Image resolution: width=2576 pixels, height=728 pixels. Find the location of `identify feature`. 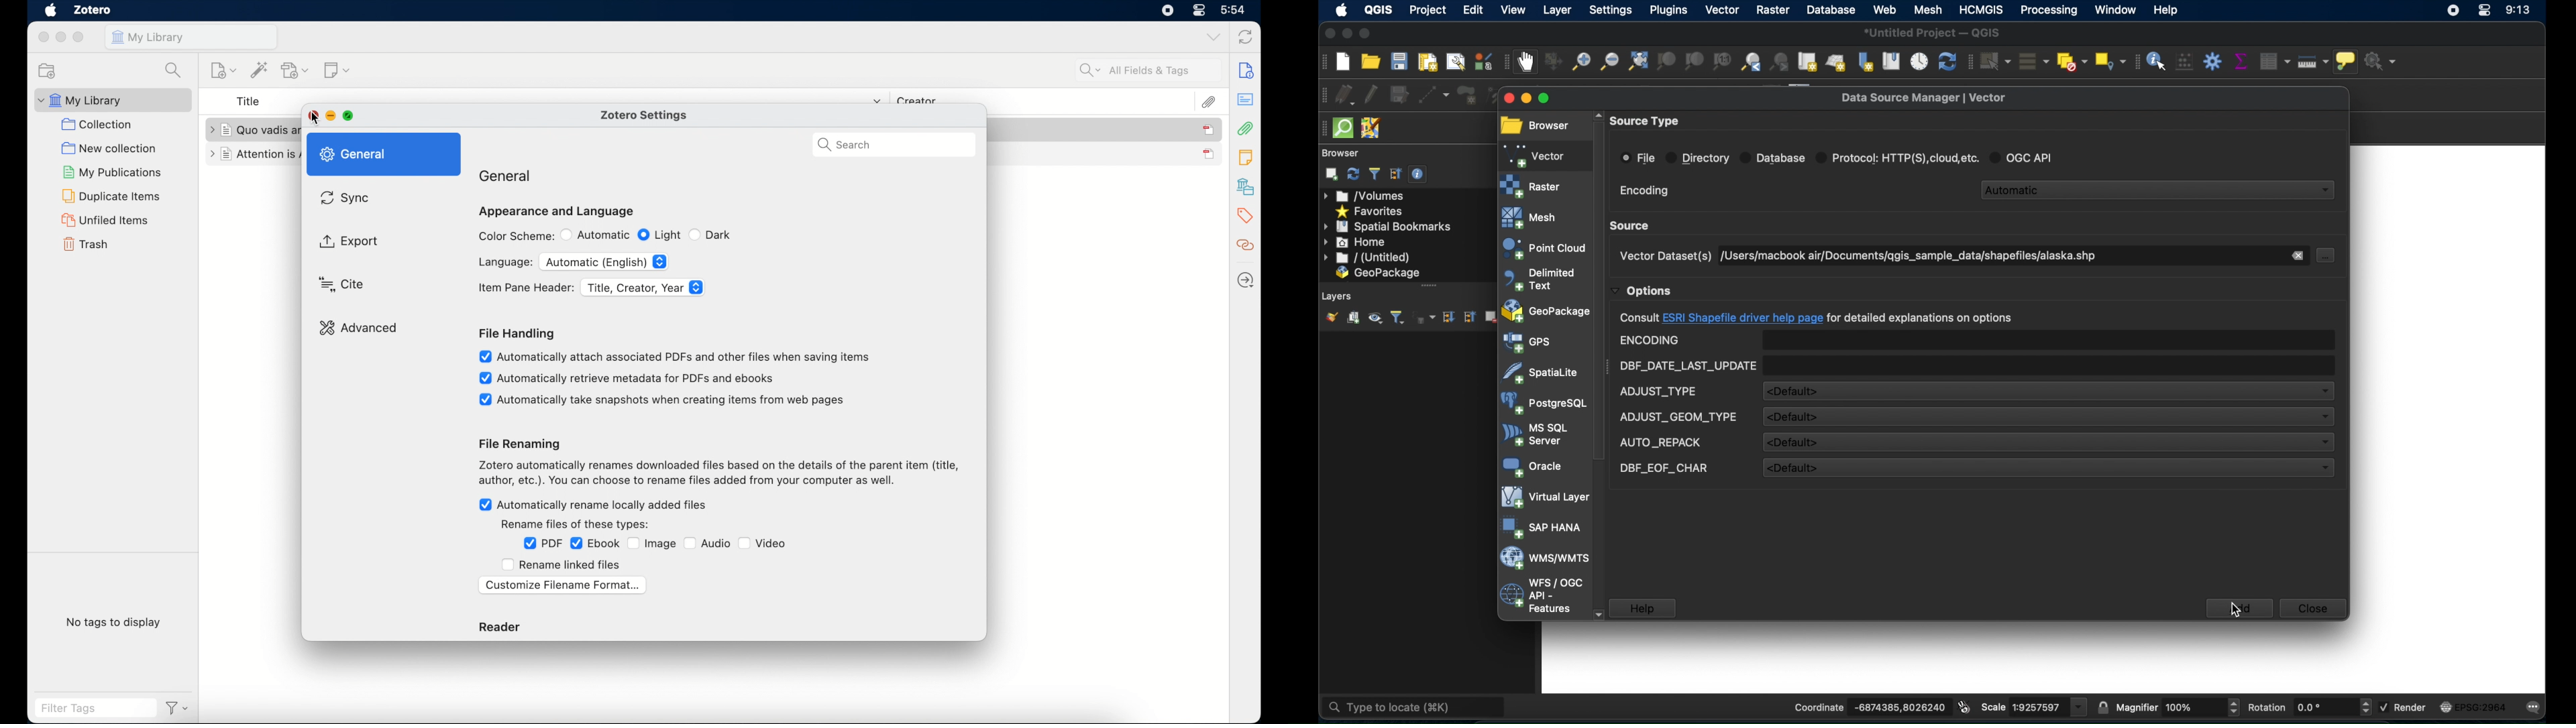

identify feature is located at coordinates (2156, 61).